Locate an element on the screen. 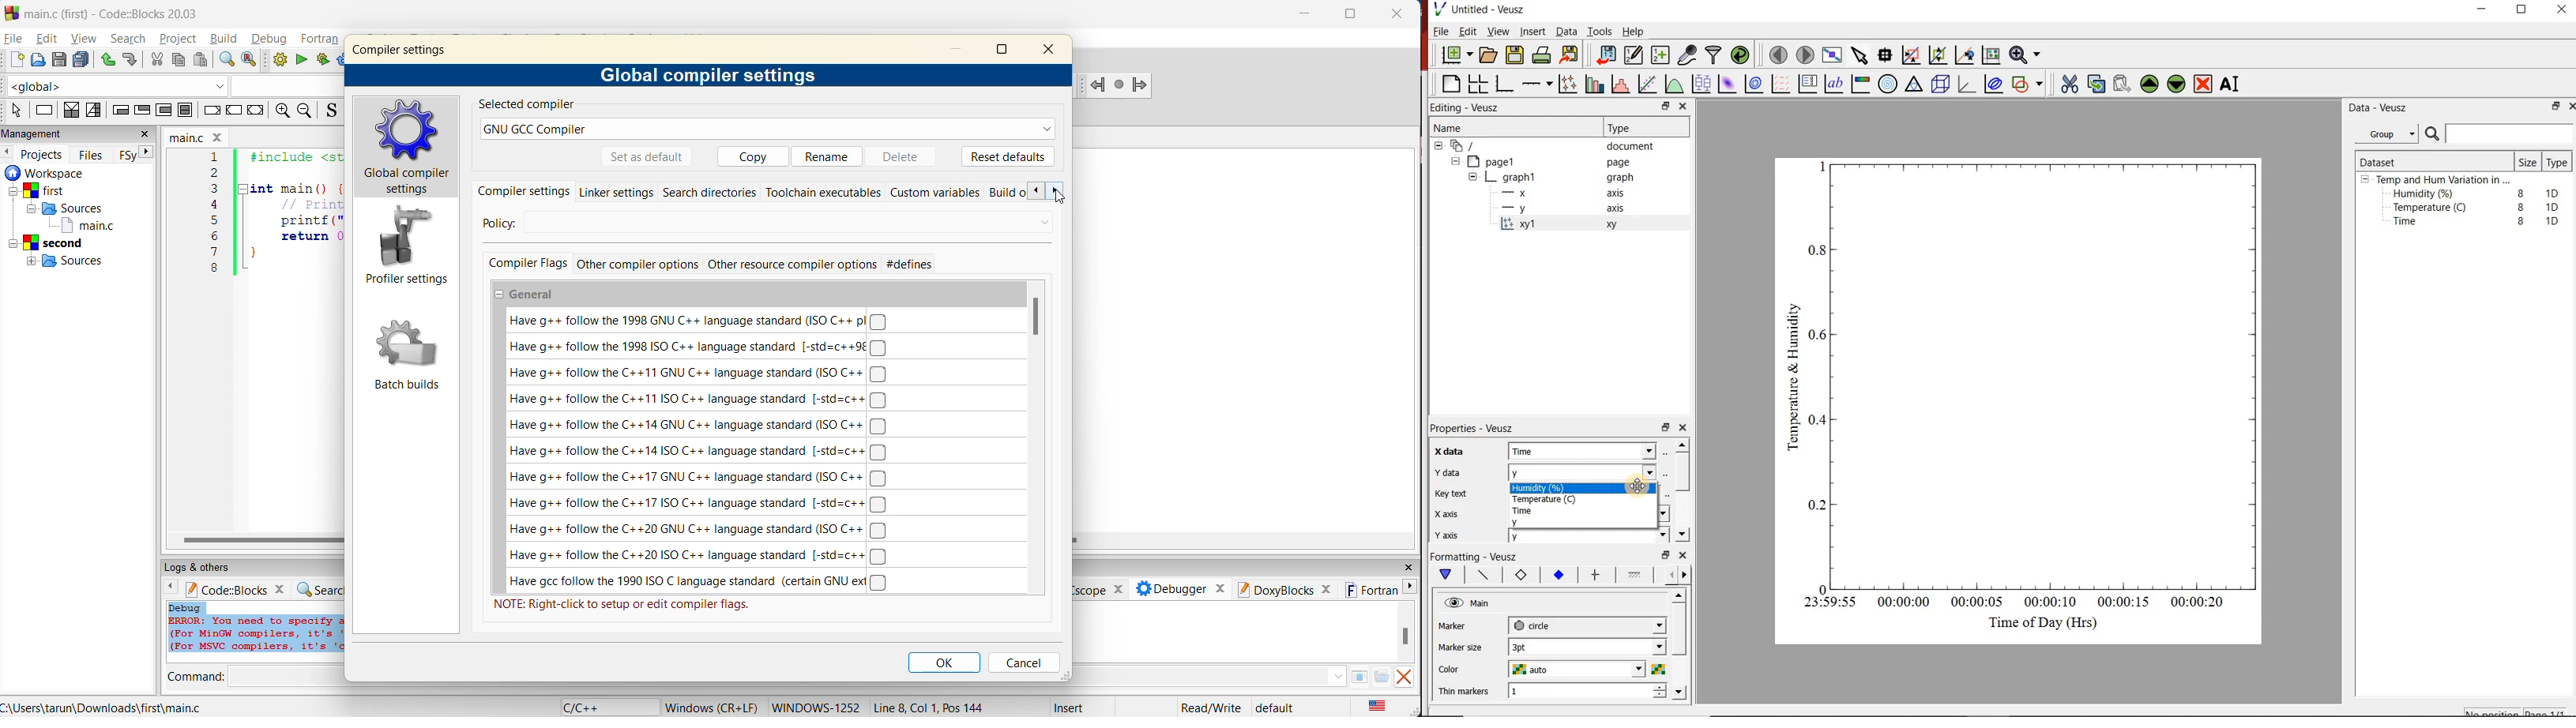  Insert is located at coordinates (1071, 706).